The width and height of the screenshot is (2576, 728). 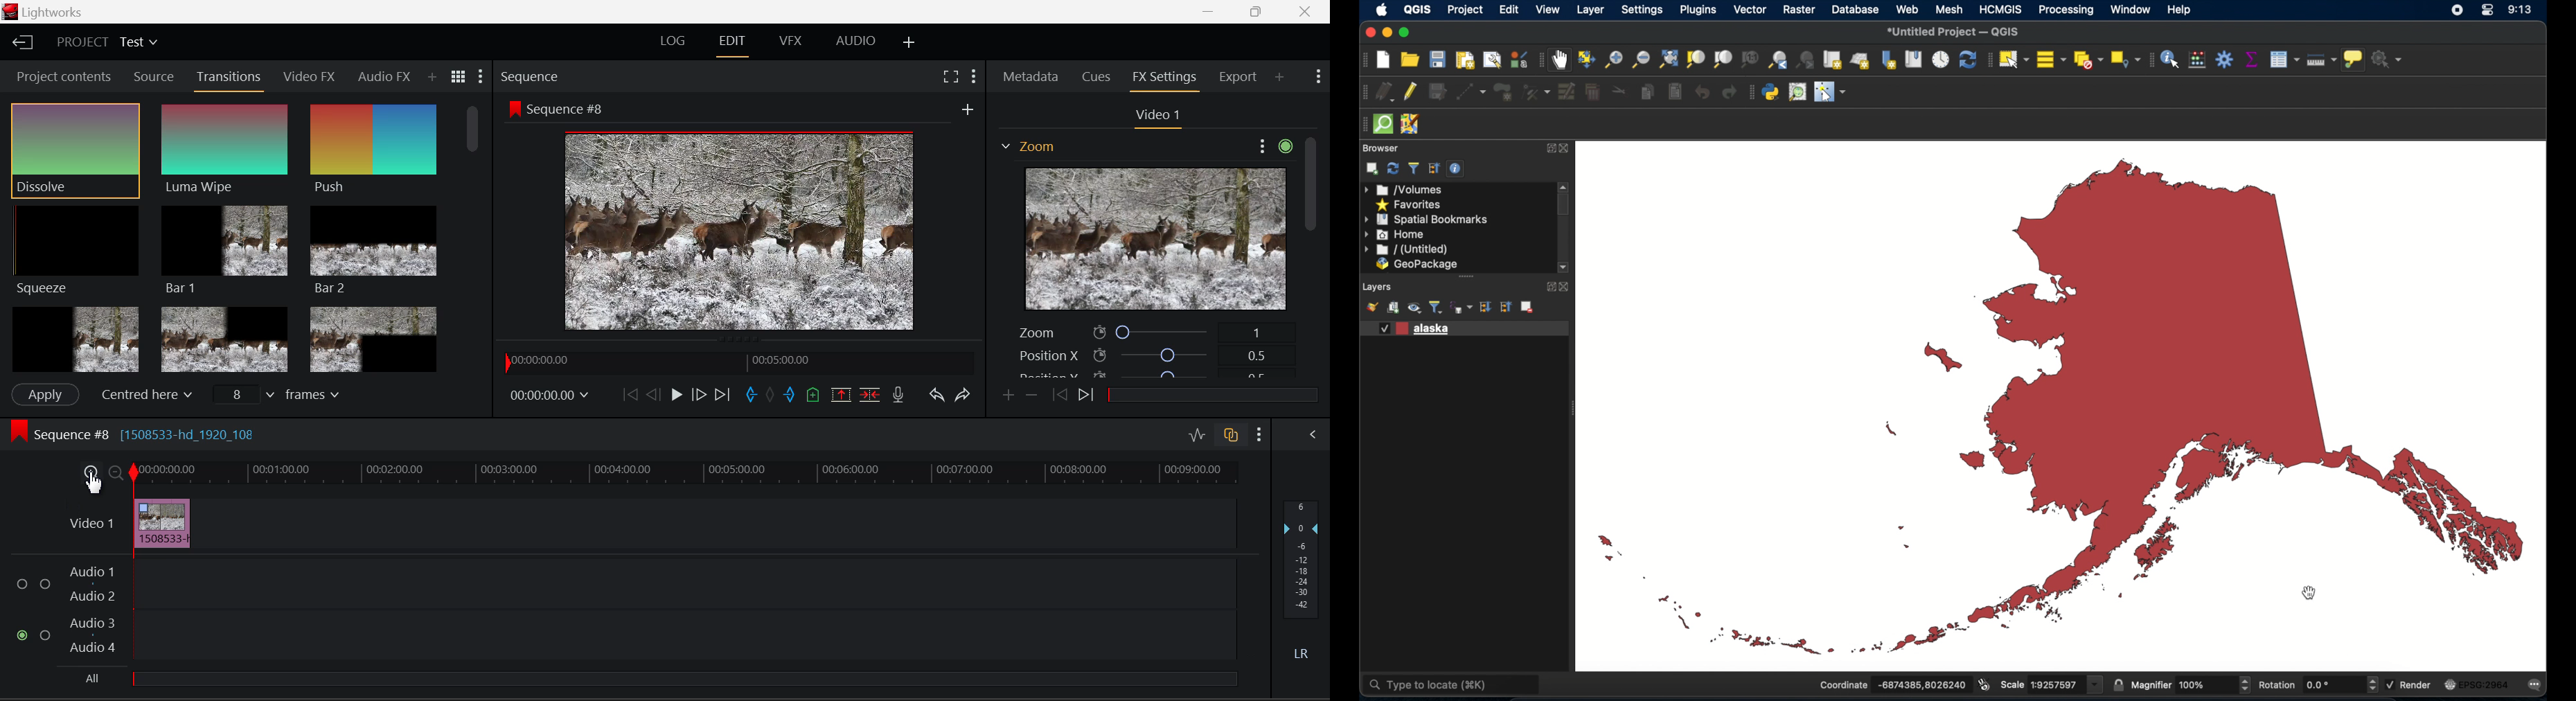 I want to click on expand all, so click(x=1484, y=307).